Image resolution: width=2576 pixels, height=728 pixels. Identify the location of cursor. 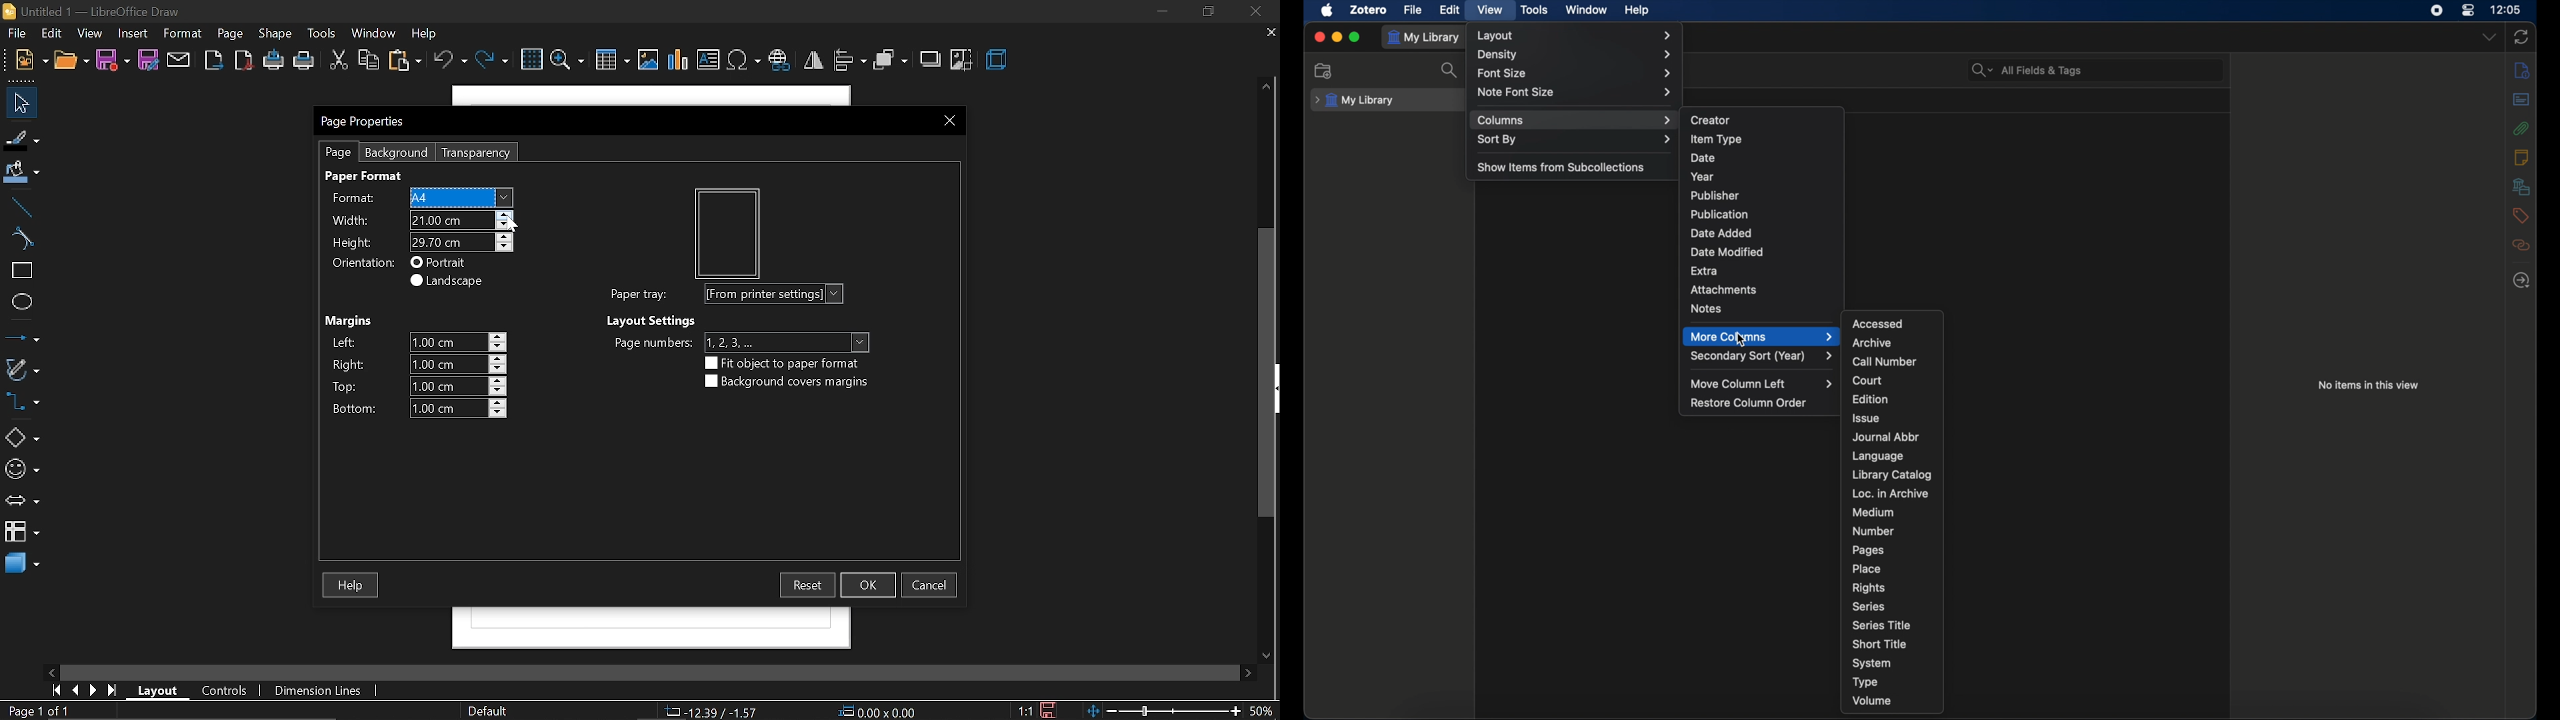
(1743, 341).